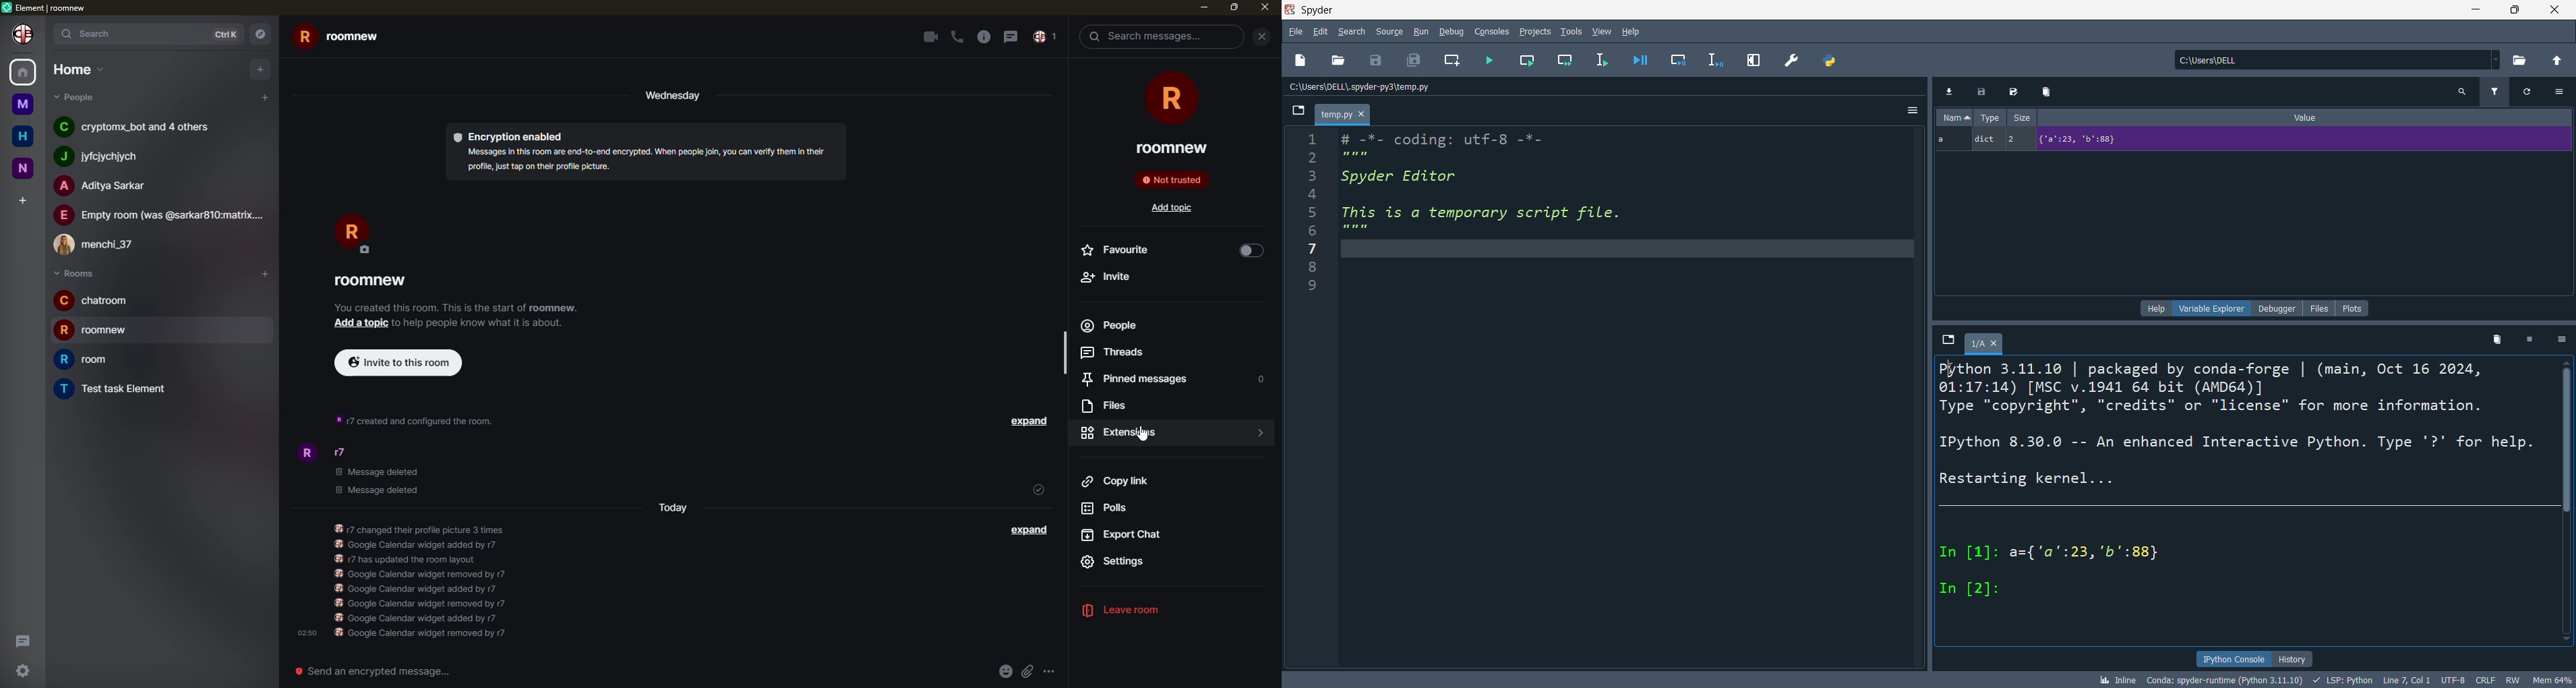  I want to click on add, so click(359, 323).